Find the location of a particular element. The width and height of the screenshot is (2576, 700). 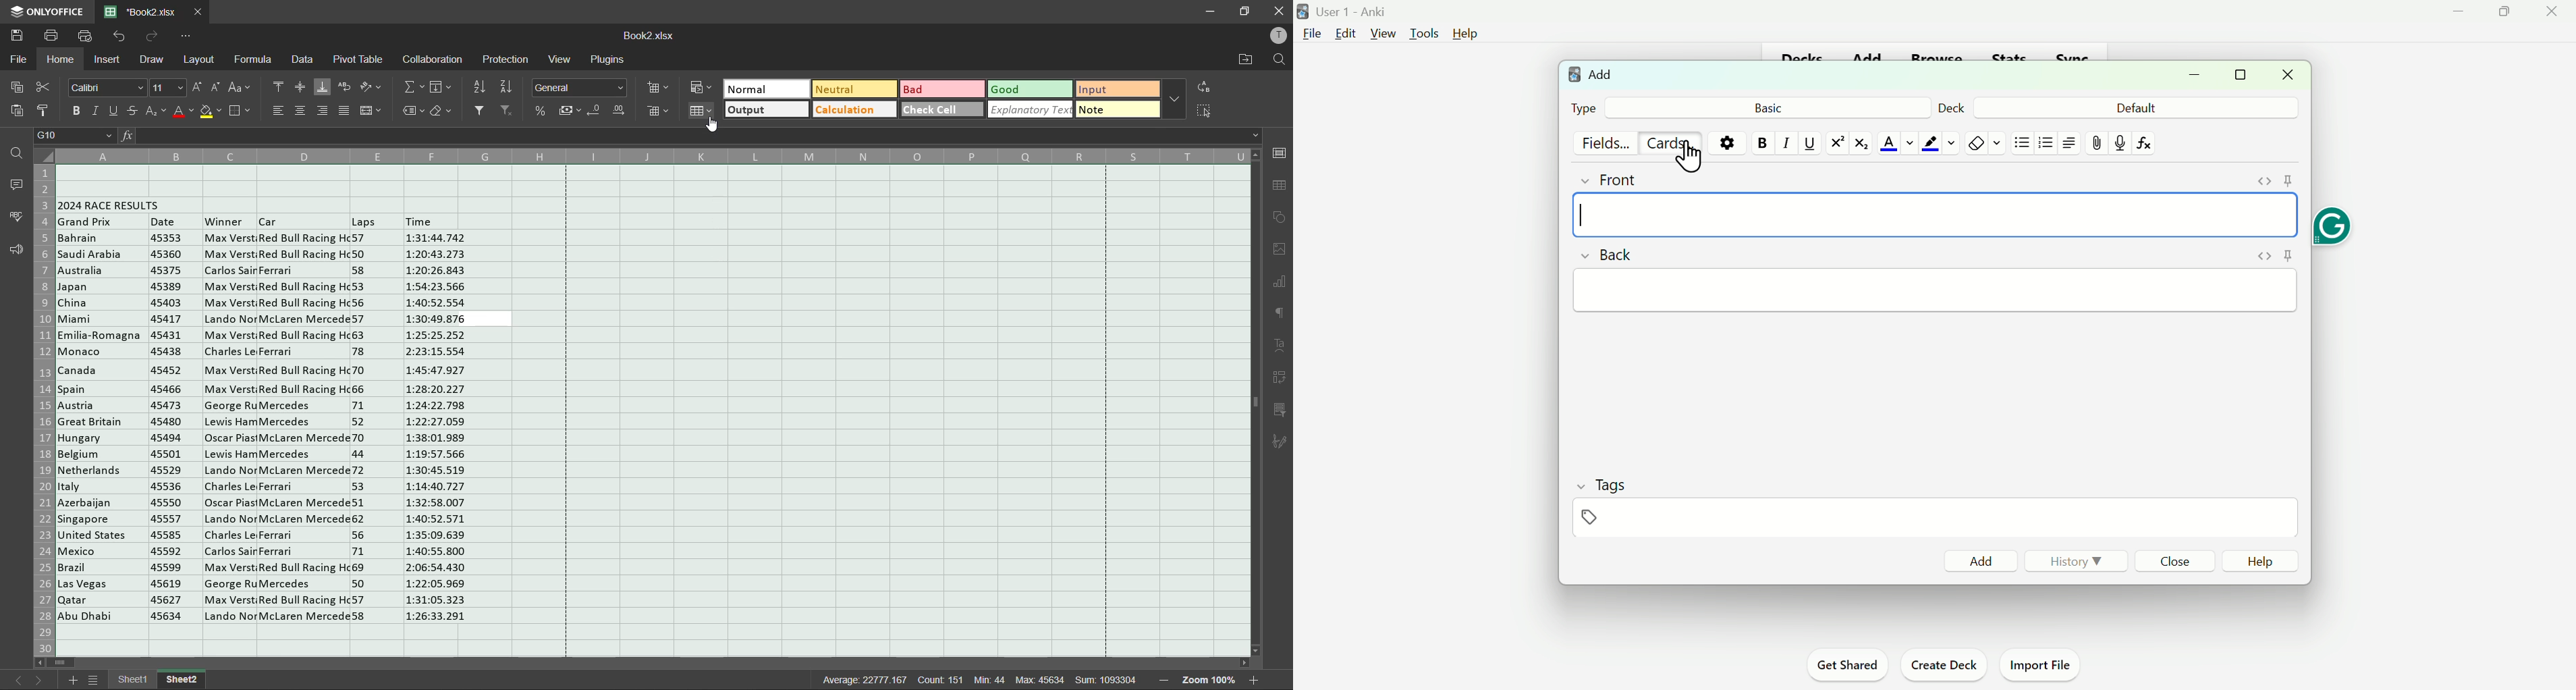

conditional formatting is located at coordinates (700, 86).